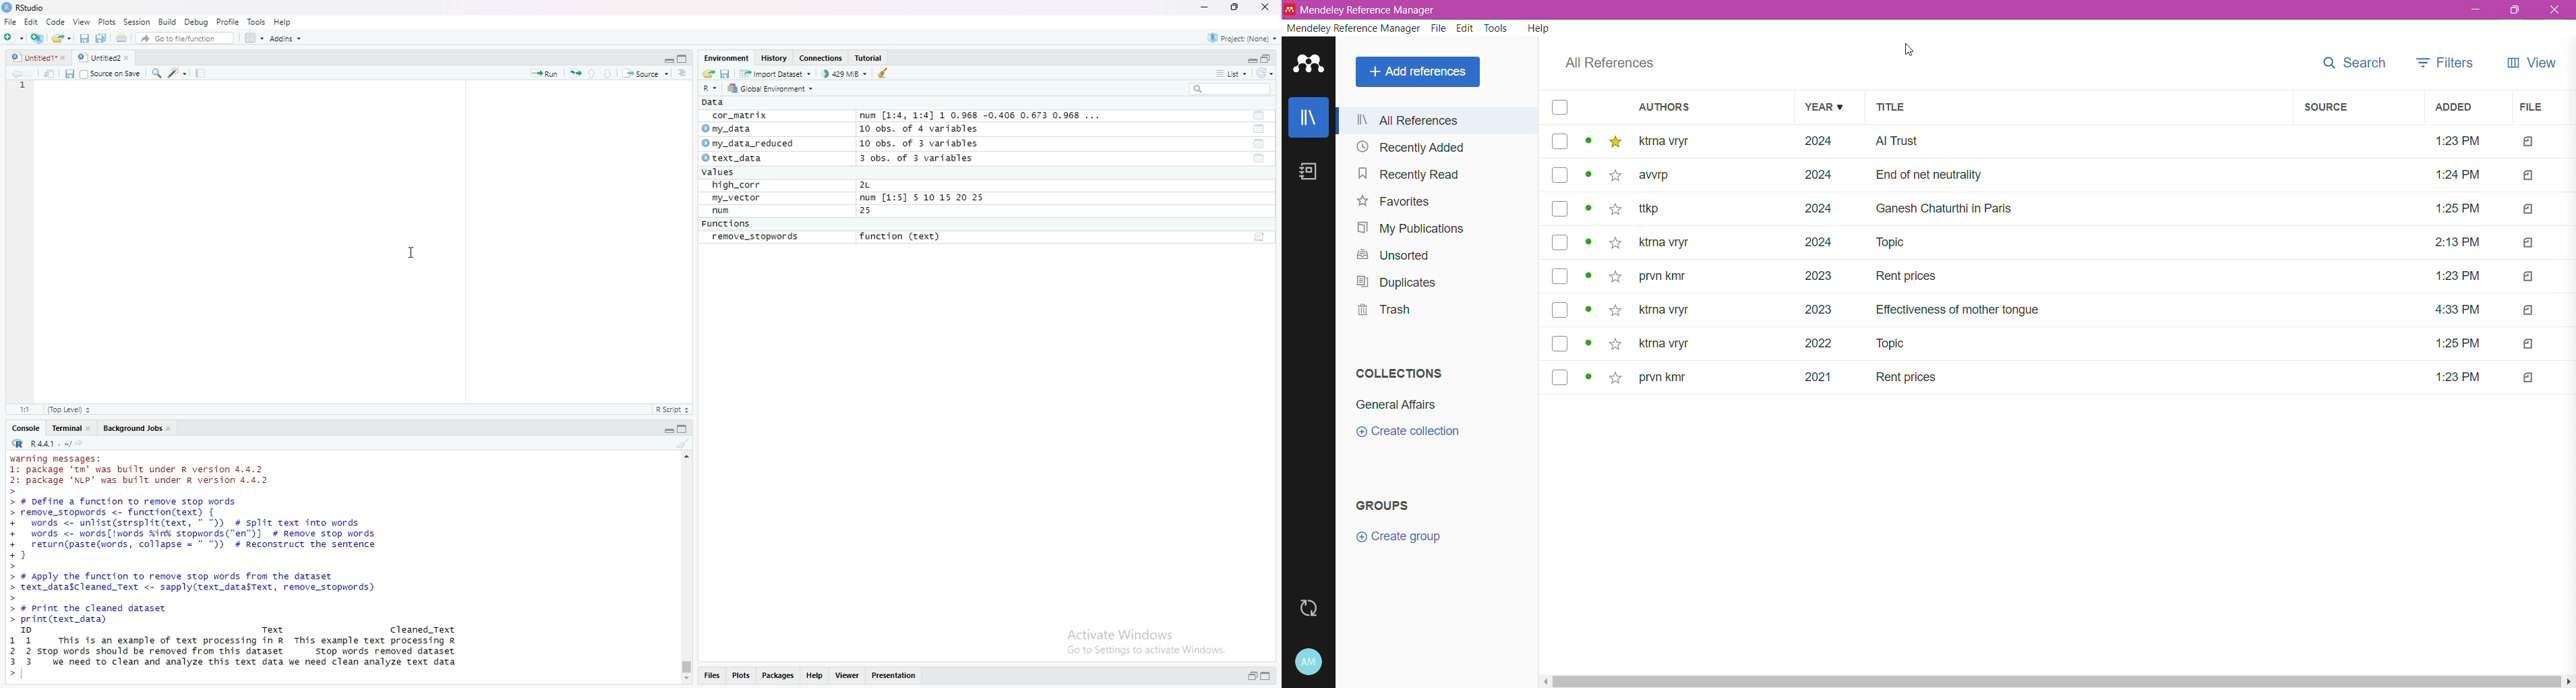 The height and width of the screenshot is (700, 2576). I want to click on Collections, so click(1398, 372).